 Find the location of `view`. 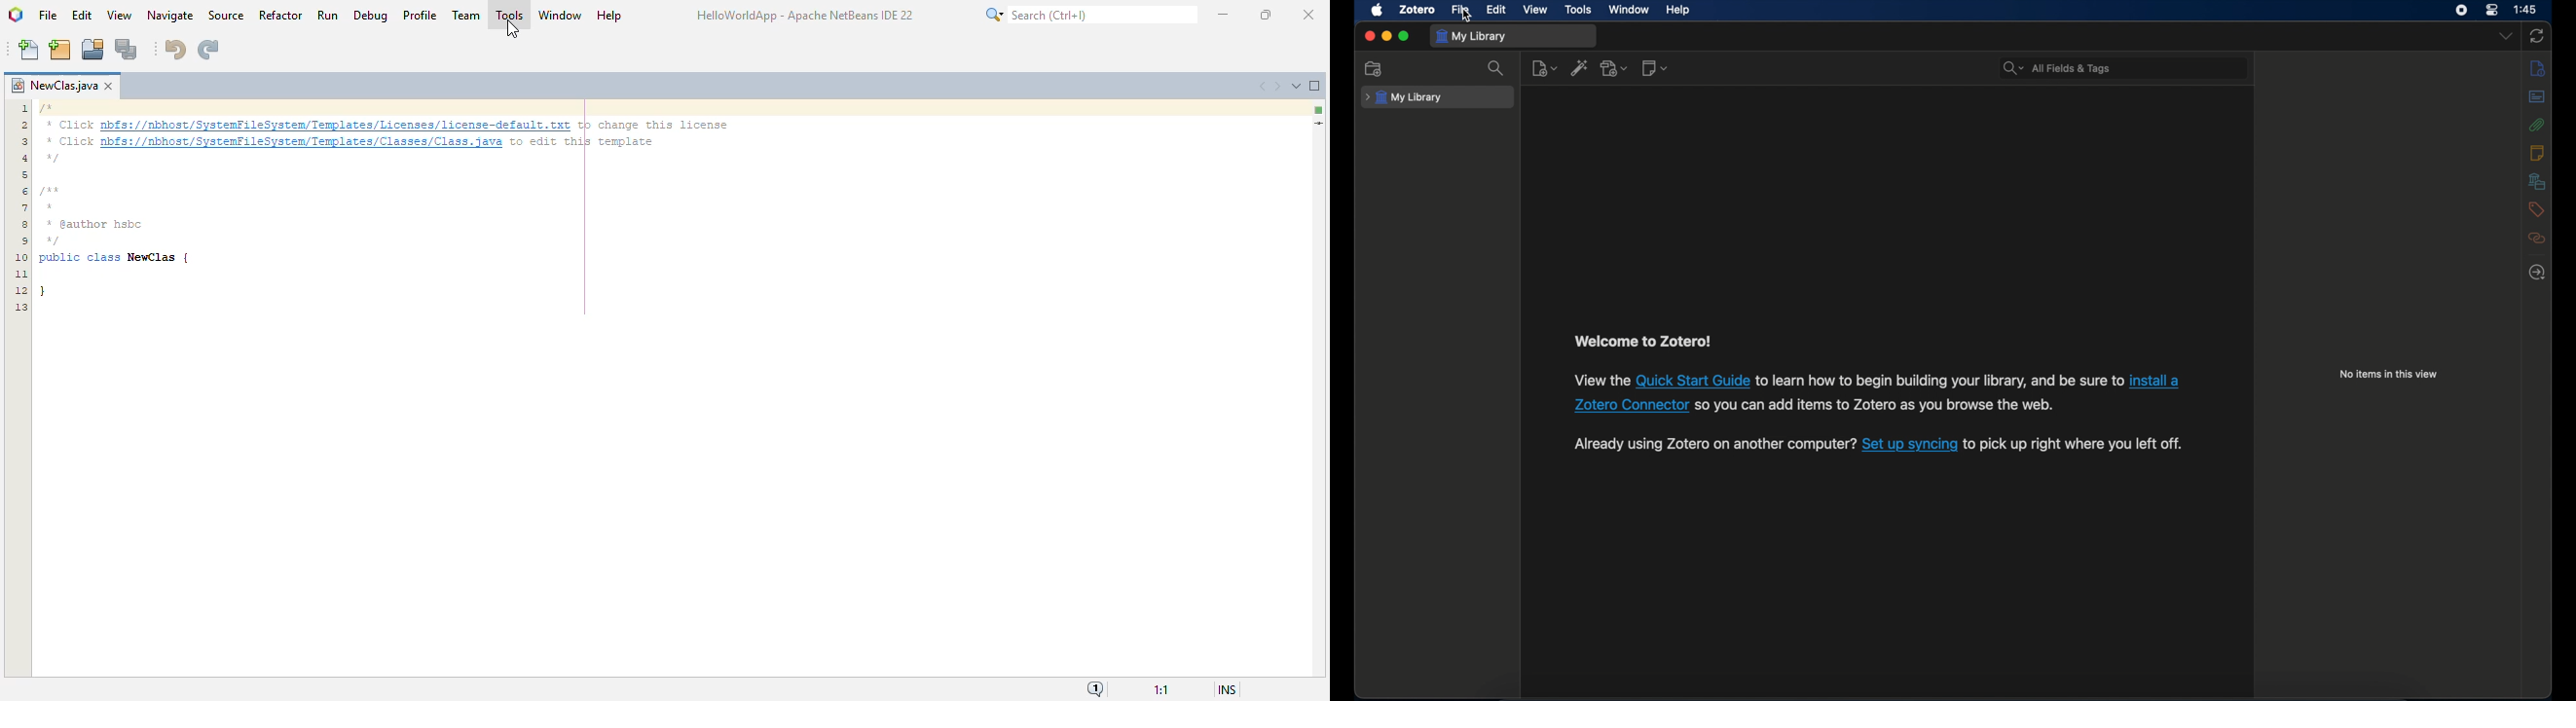

view is located at coordinates (120, 15).